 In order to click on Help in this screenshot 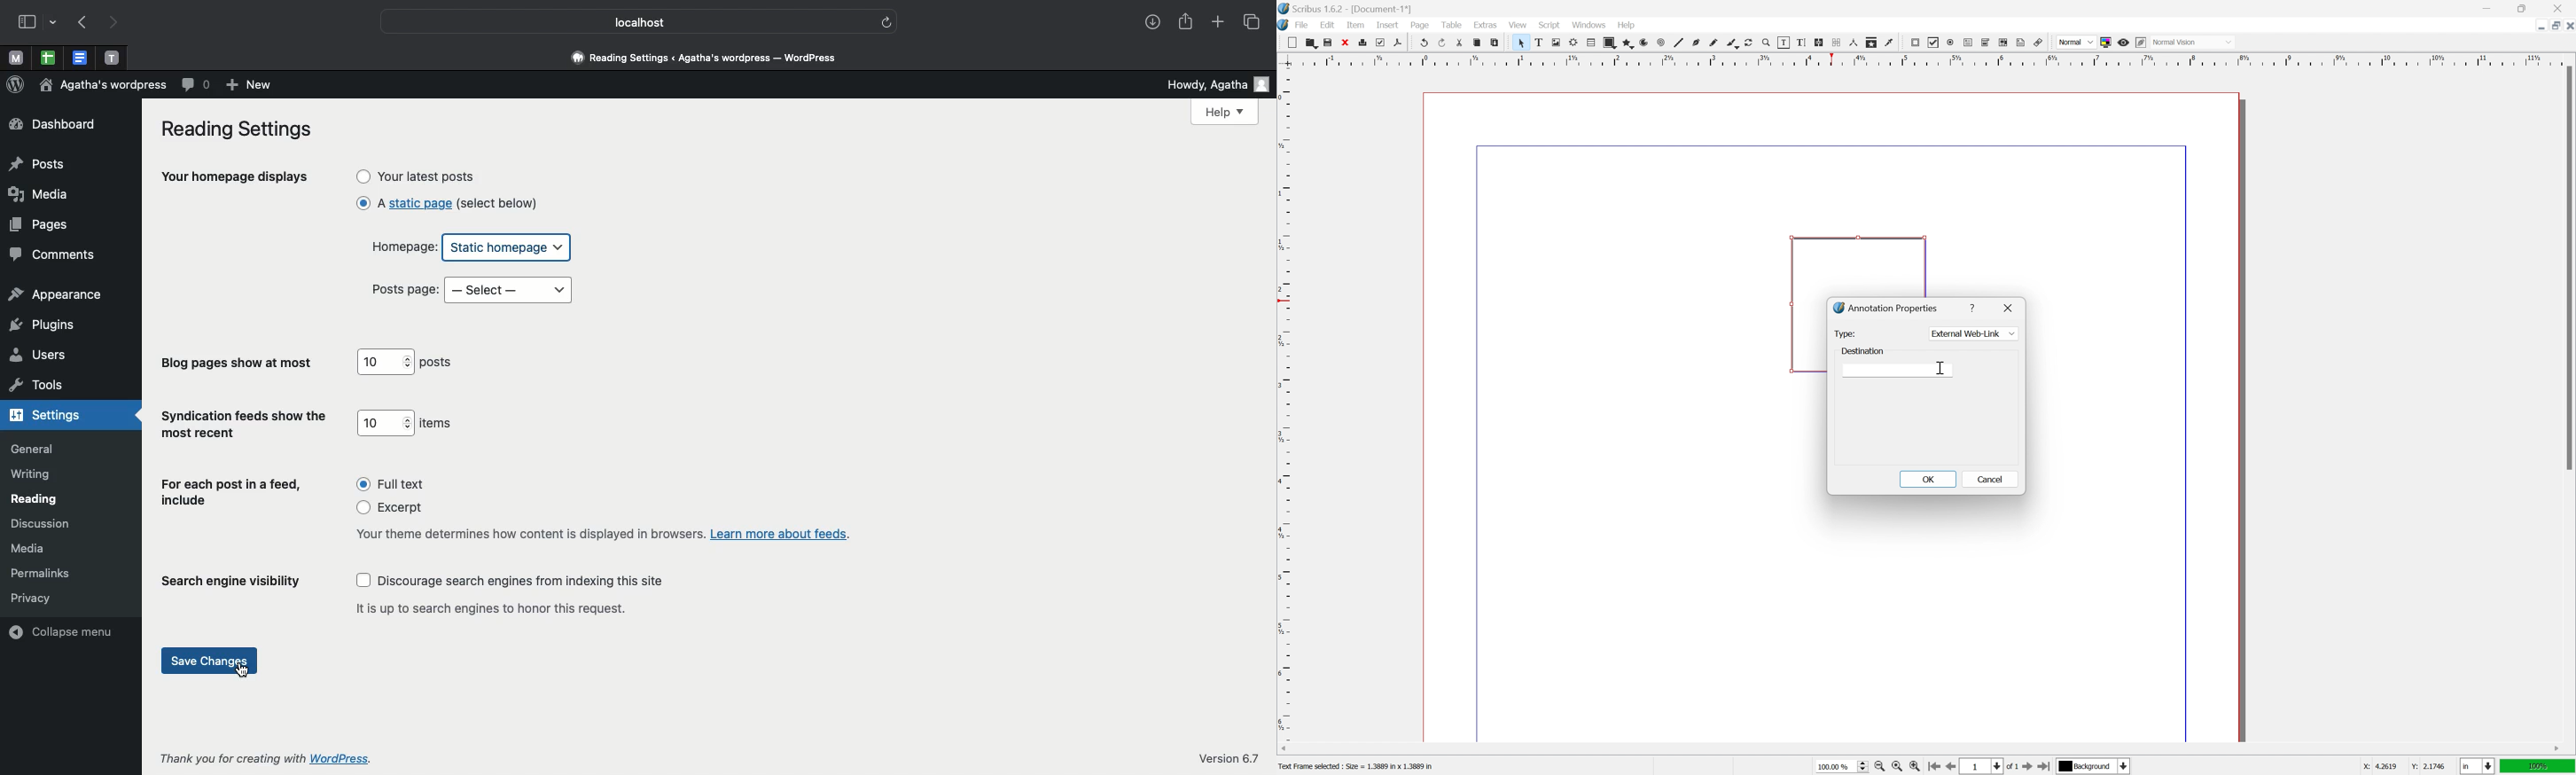, I will do `click(1628, 25)`.